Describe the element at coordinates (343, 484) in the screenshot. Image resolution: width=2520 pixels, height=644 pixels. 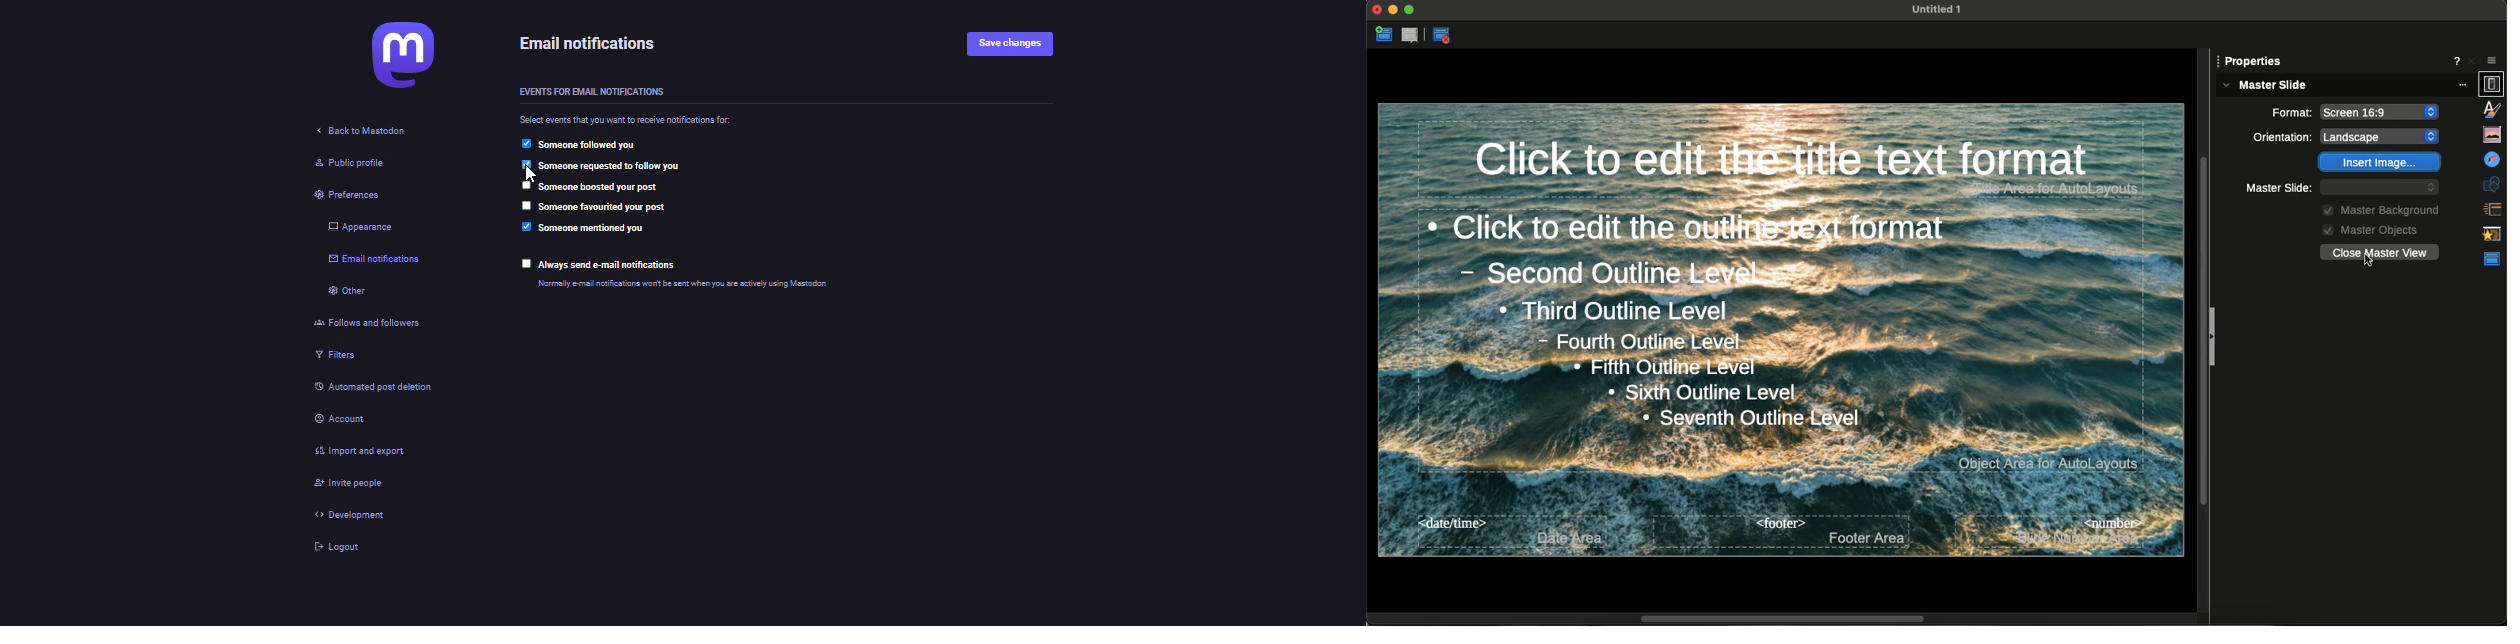
I see `invite people` at that location.